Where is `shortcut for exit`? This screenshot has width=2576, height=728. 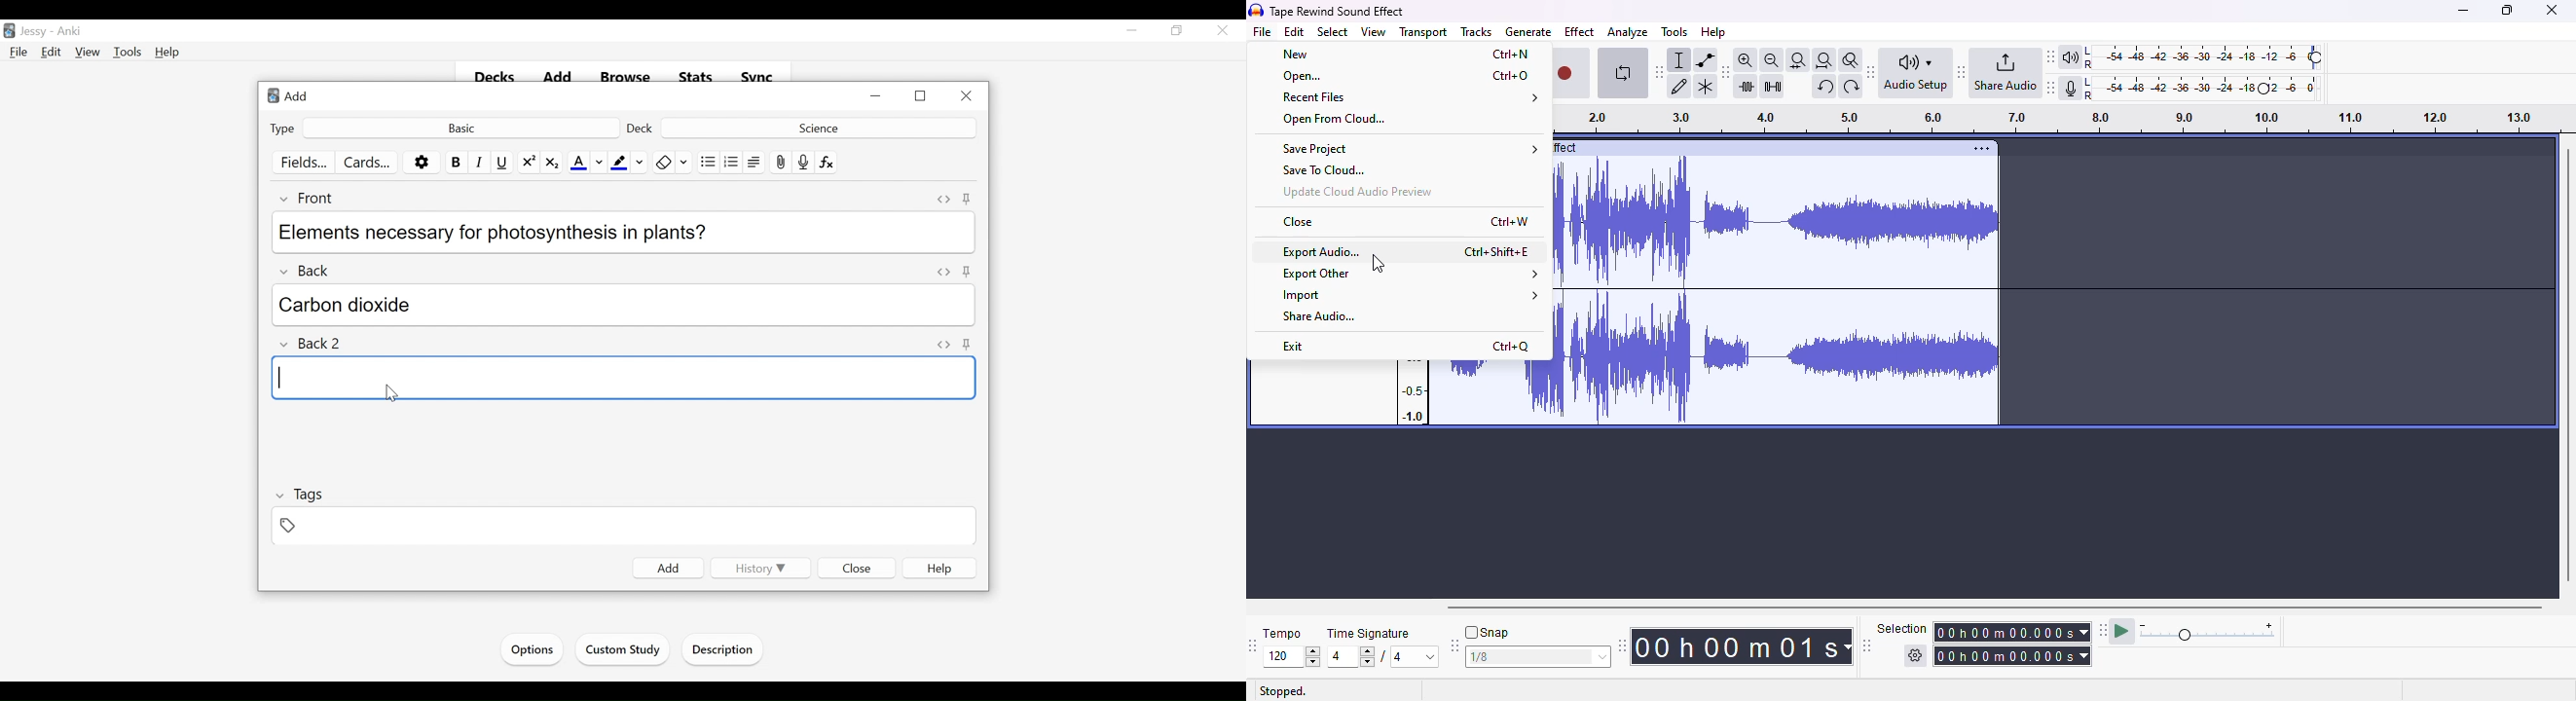
shortcut for exit is located at coordinates (1512, 347).